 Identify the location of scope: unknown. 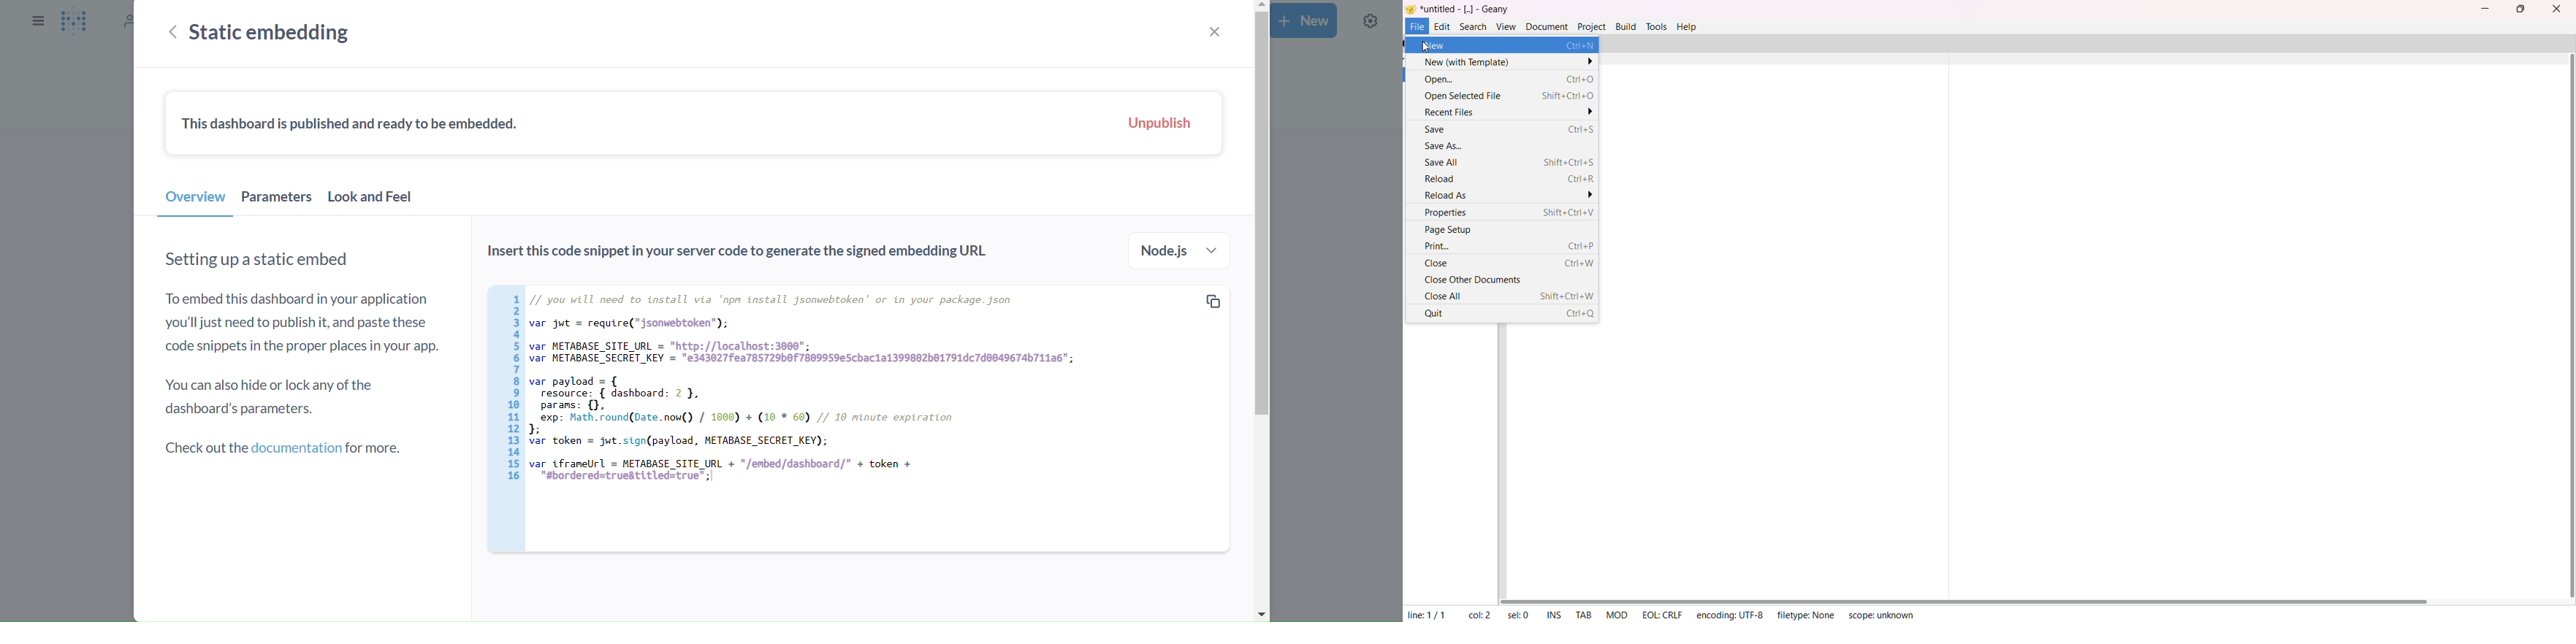
(1880, 615).